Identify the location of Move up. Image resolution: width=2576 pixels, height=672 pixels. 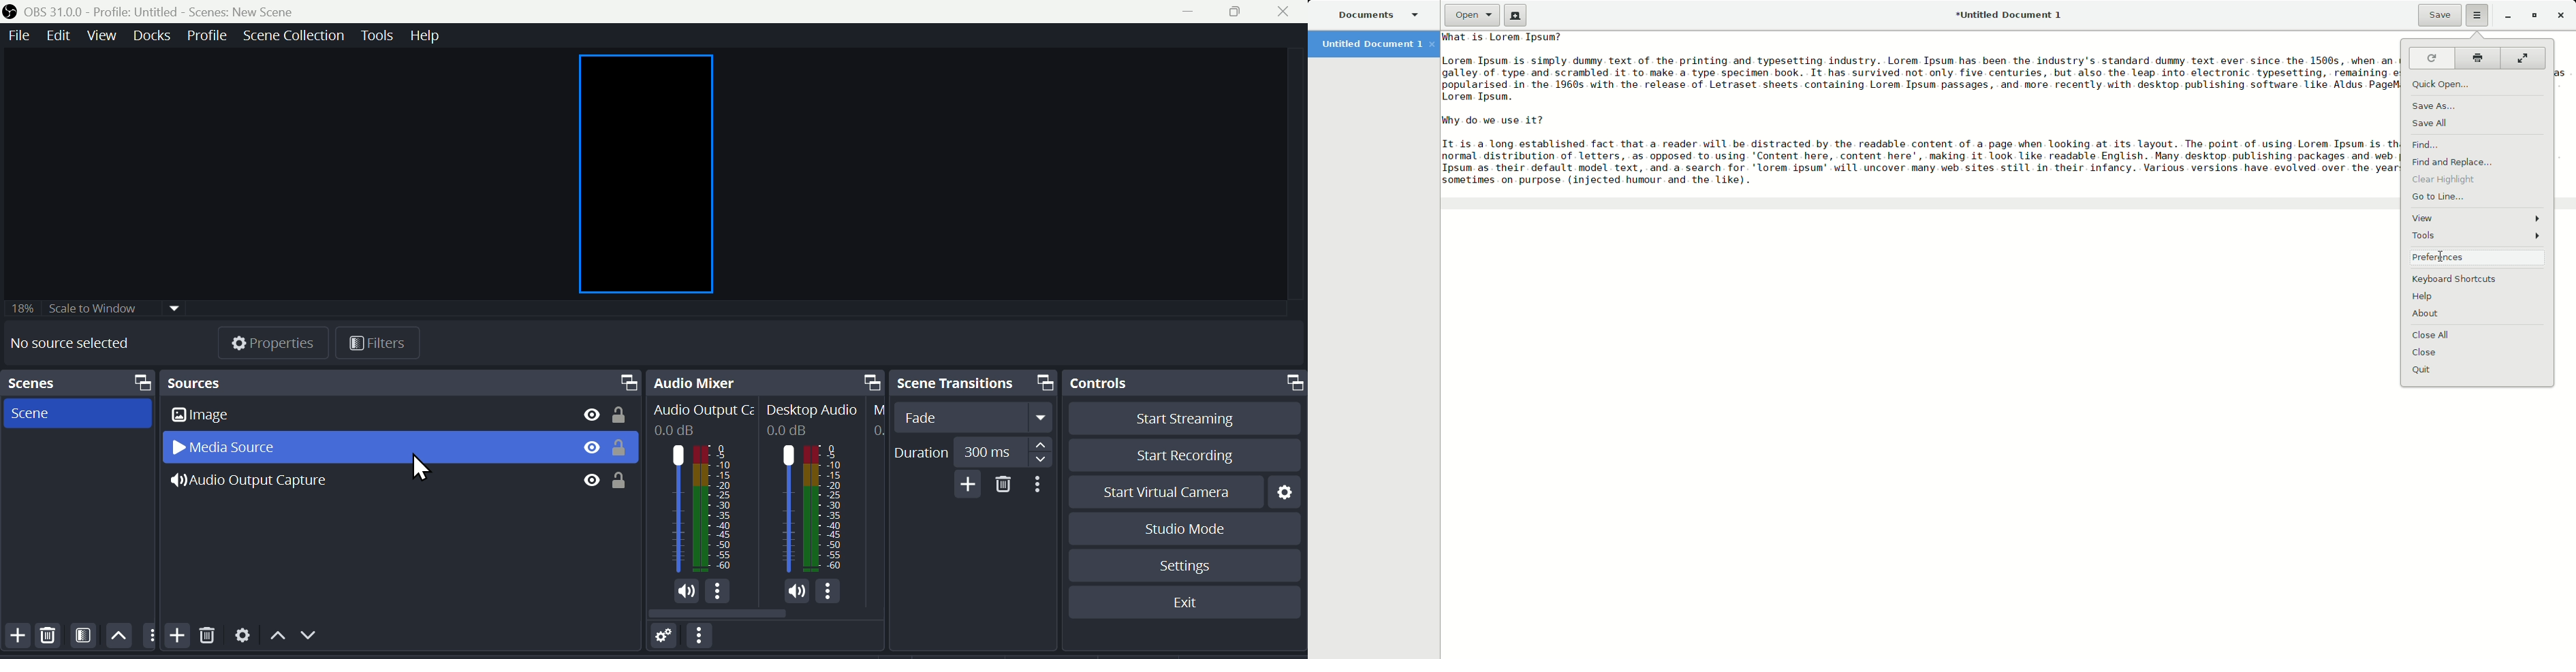
(119, 637).